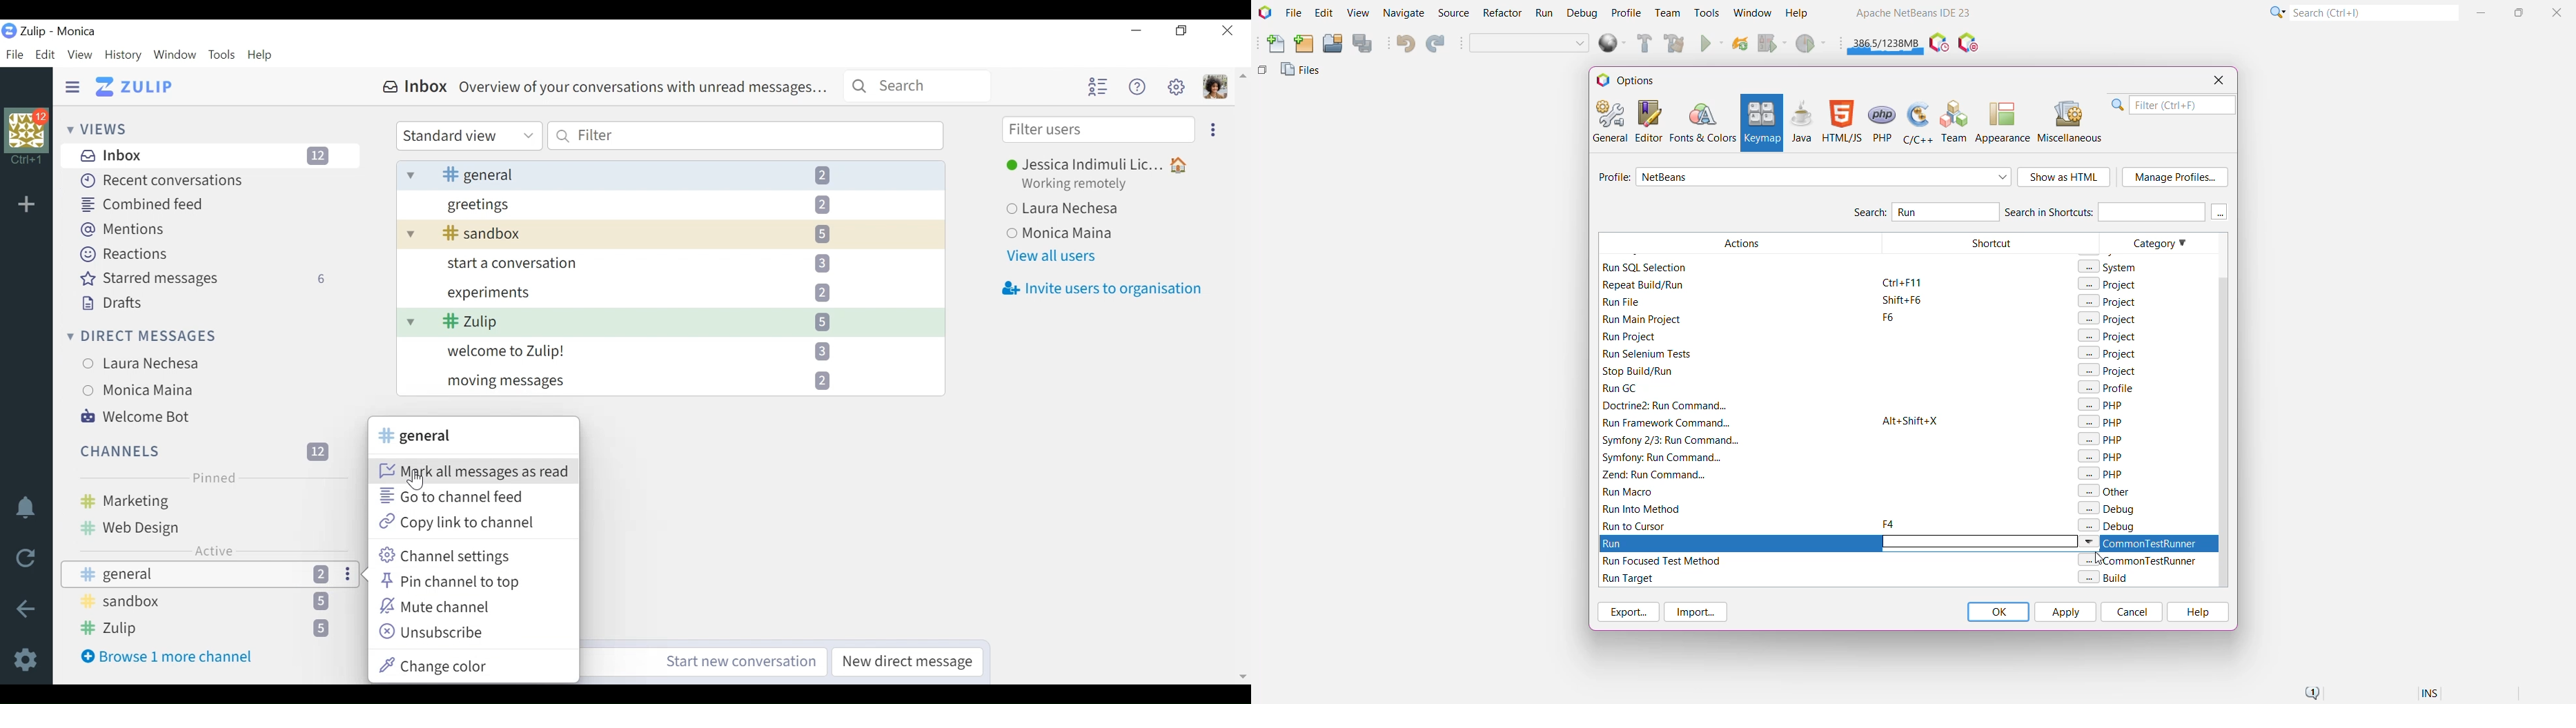 This screenshot has width=2576, height=728. Describe the element at coordinates (1812, 45) in the screenshot. I see `Profile Main project` at that location.